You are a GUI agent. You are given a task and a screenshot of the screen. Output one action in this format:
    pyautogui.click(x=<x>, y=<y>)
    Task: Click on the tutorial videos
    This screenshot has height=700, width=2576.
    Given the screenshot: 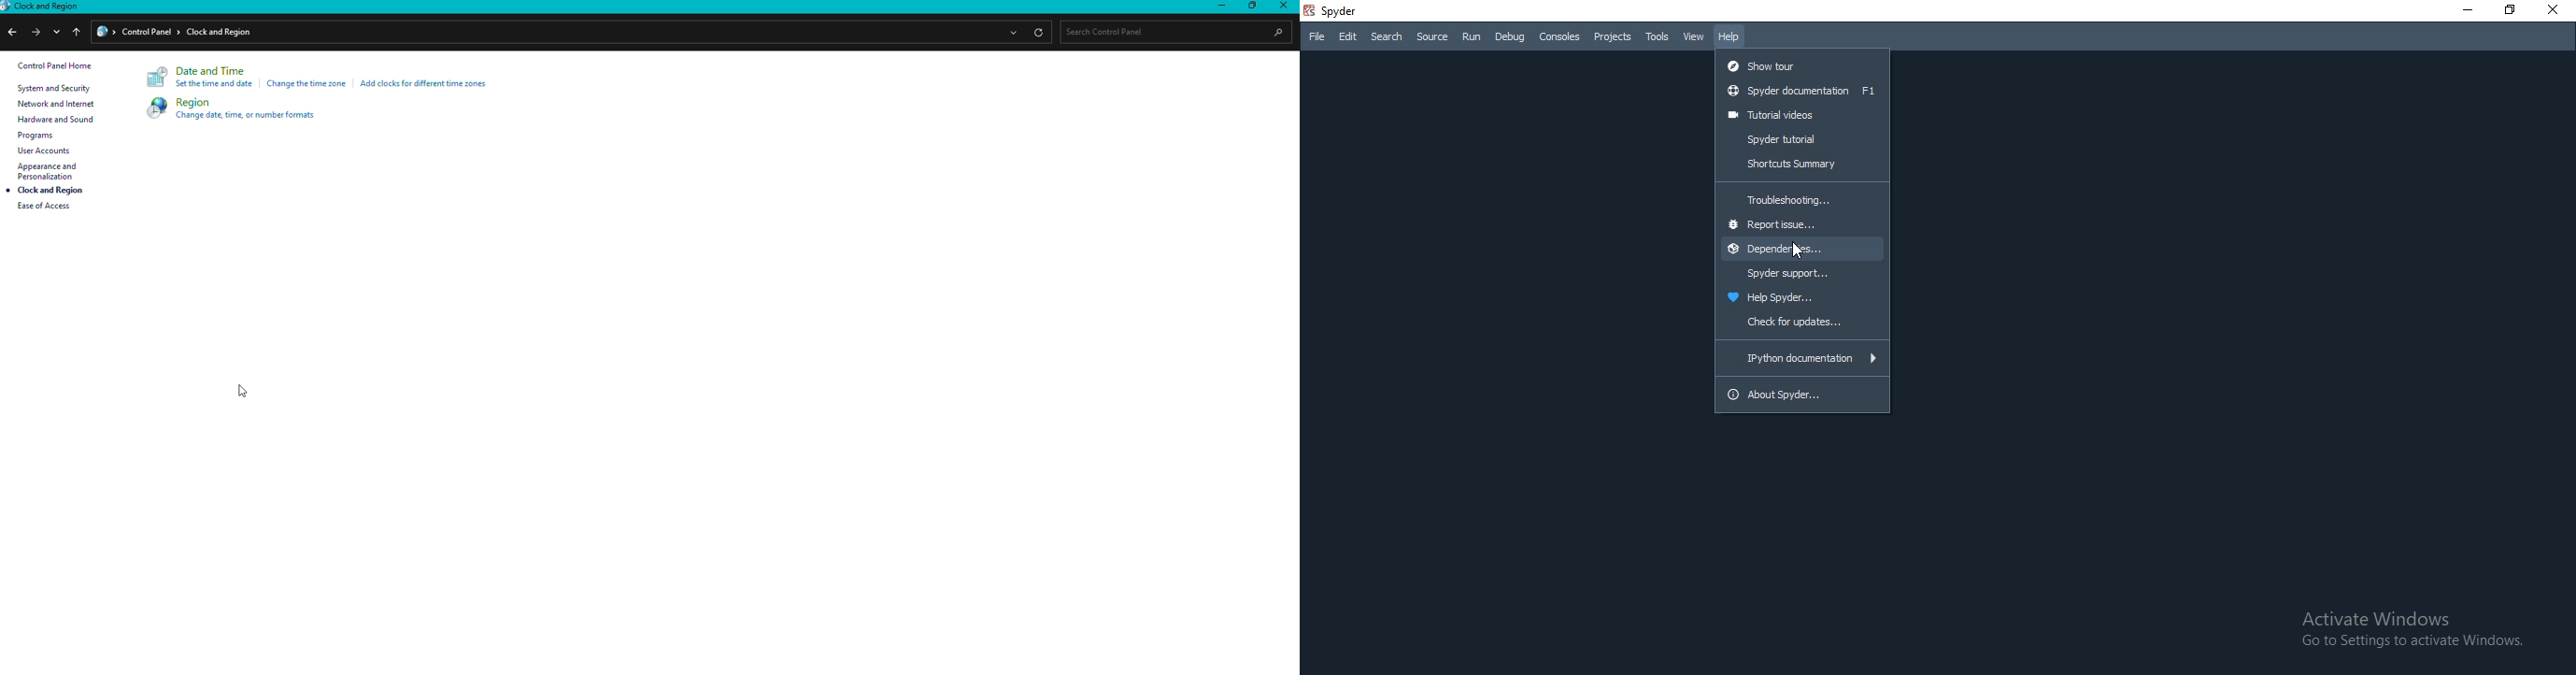 What is the action you would take?
    pyautogui.click(x=1800, y=115)
    